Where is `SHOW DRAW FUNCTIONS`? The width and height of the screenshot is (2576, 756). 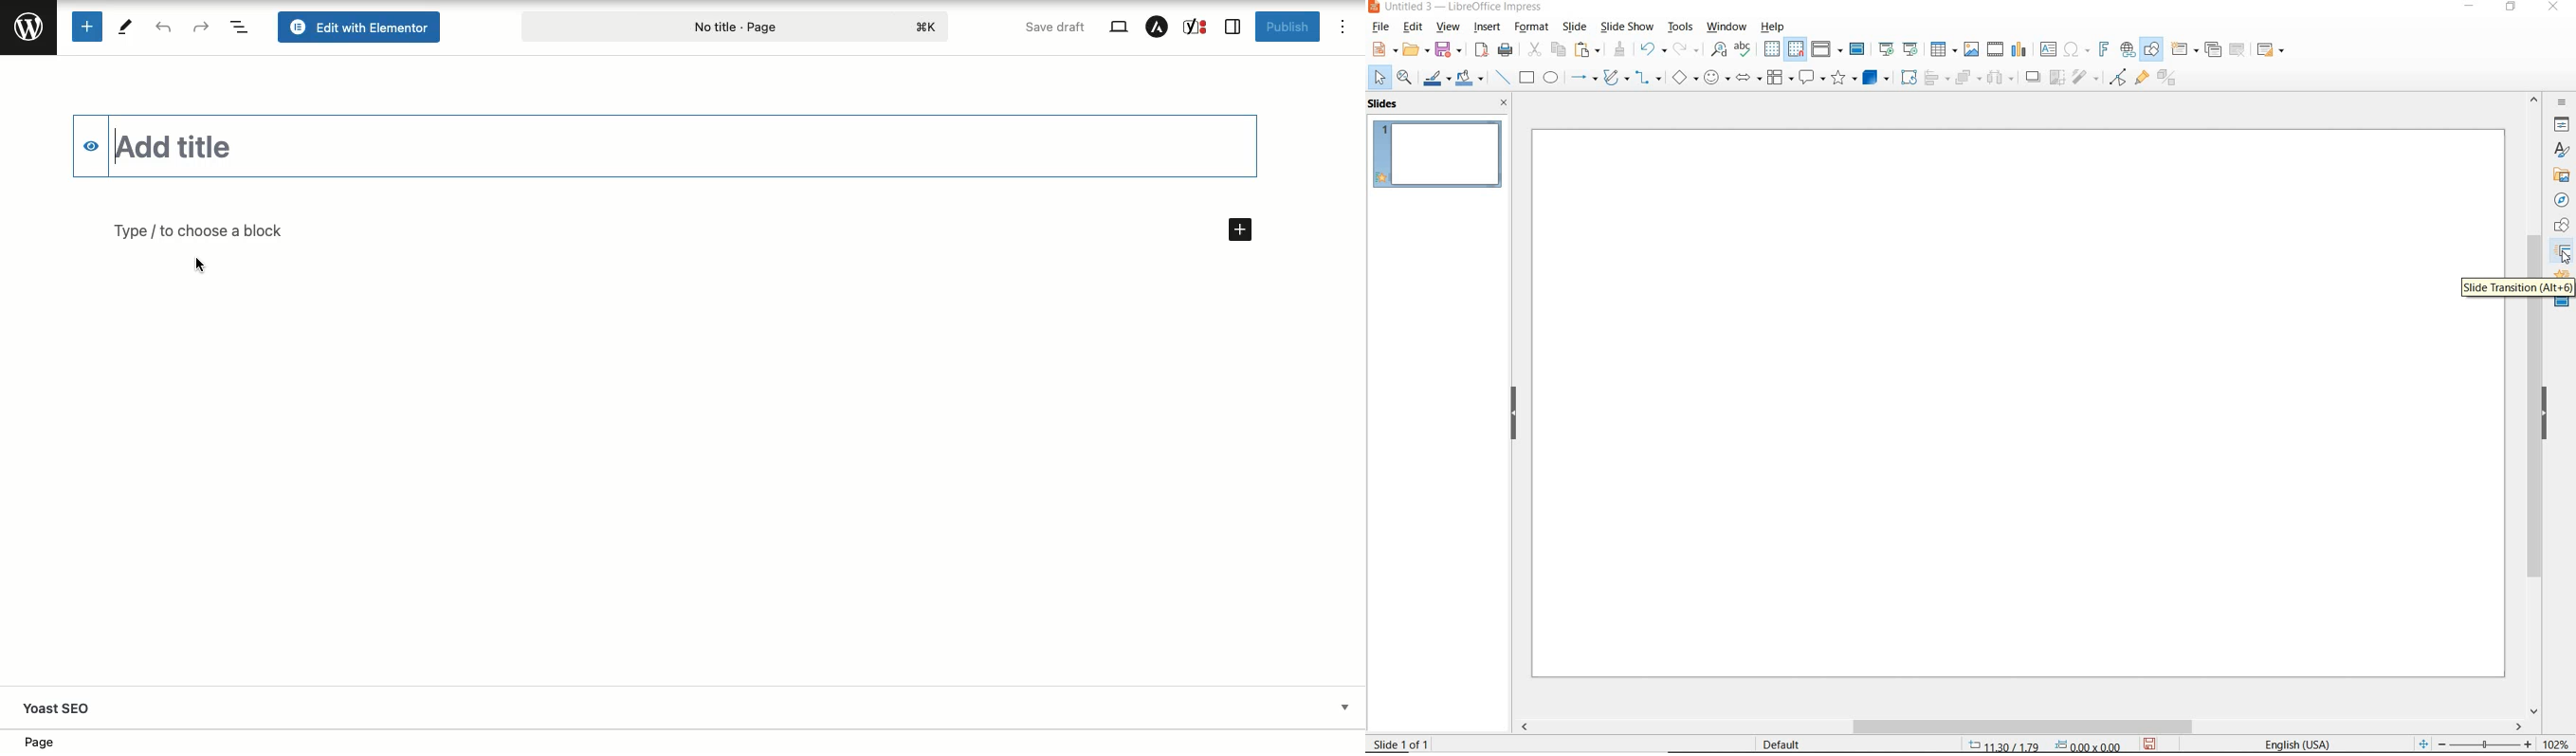
SHOW DRAW FUNCTIONS is located at coordinates (2154, 50).